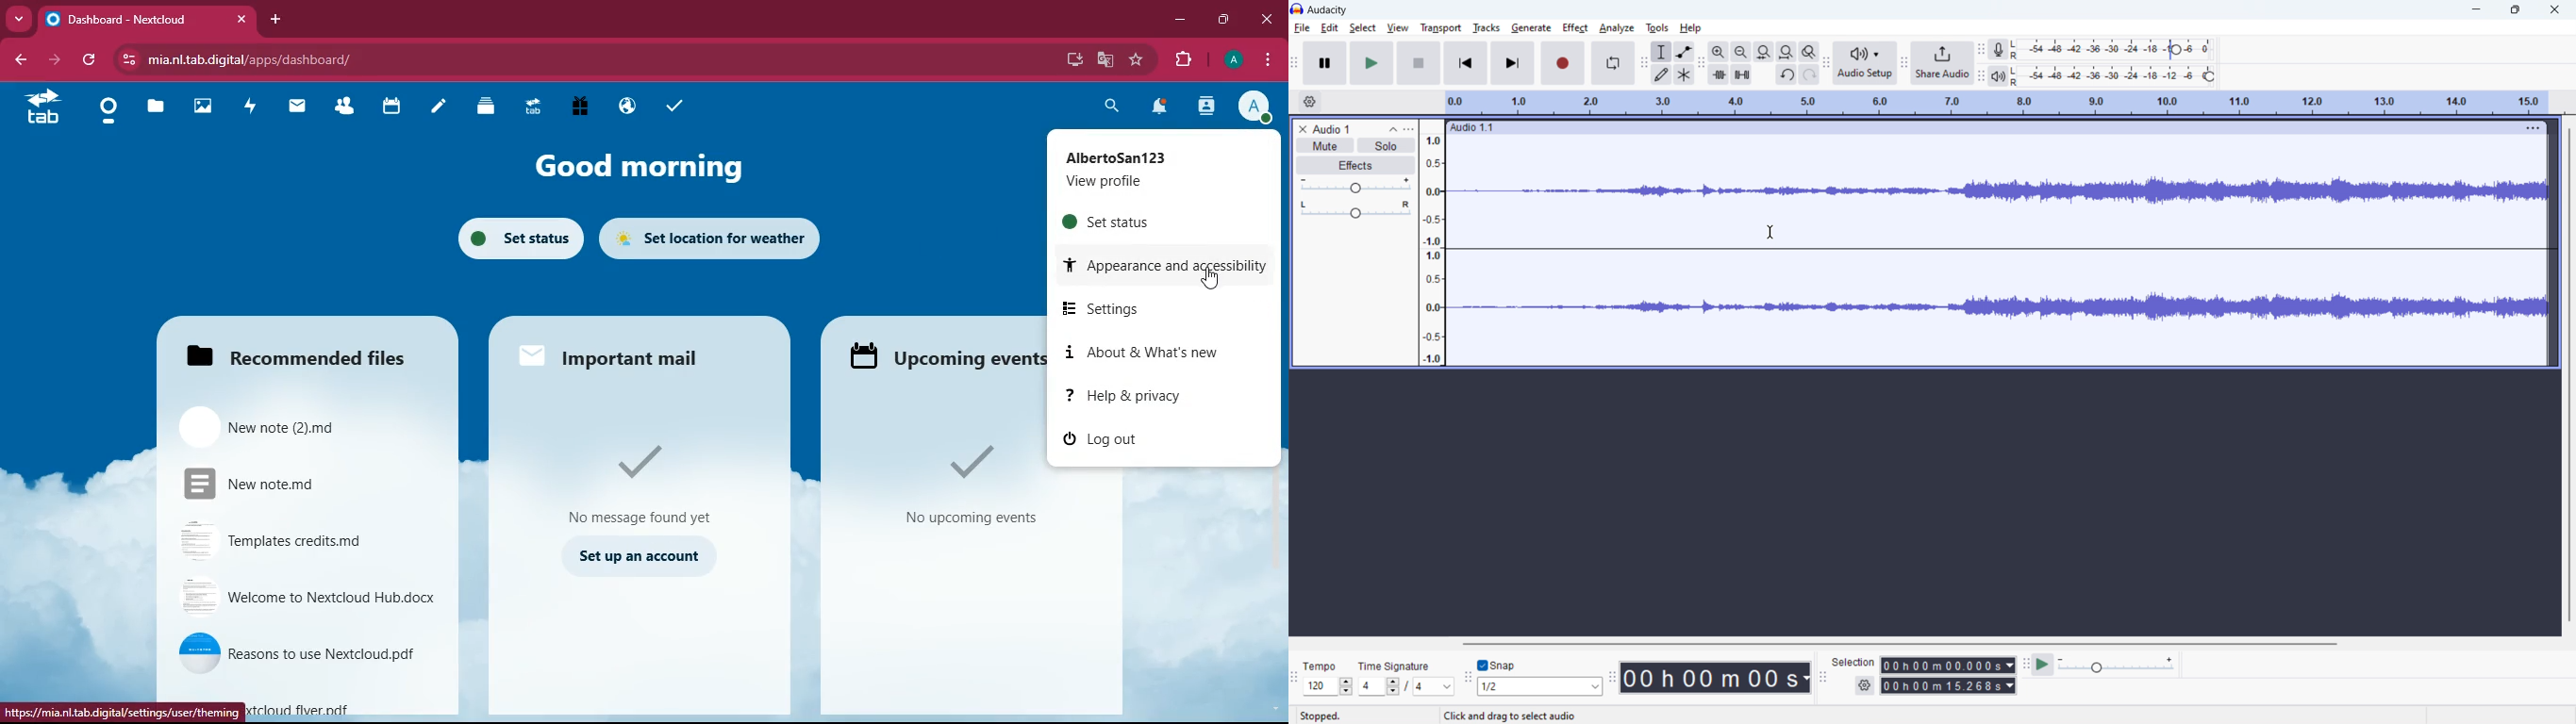 This screenshot has height=728, width=2576. I want to click on text, so click(1517, 715).